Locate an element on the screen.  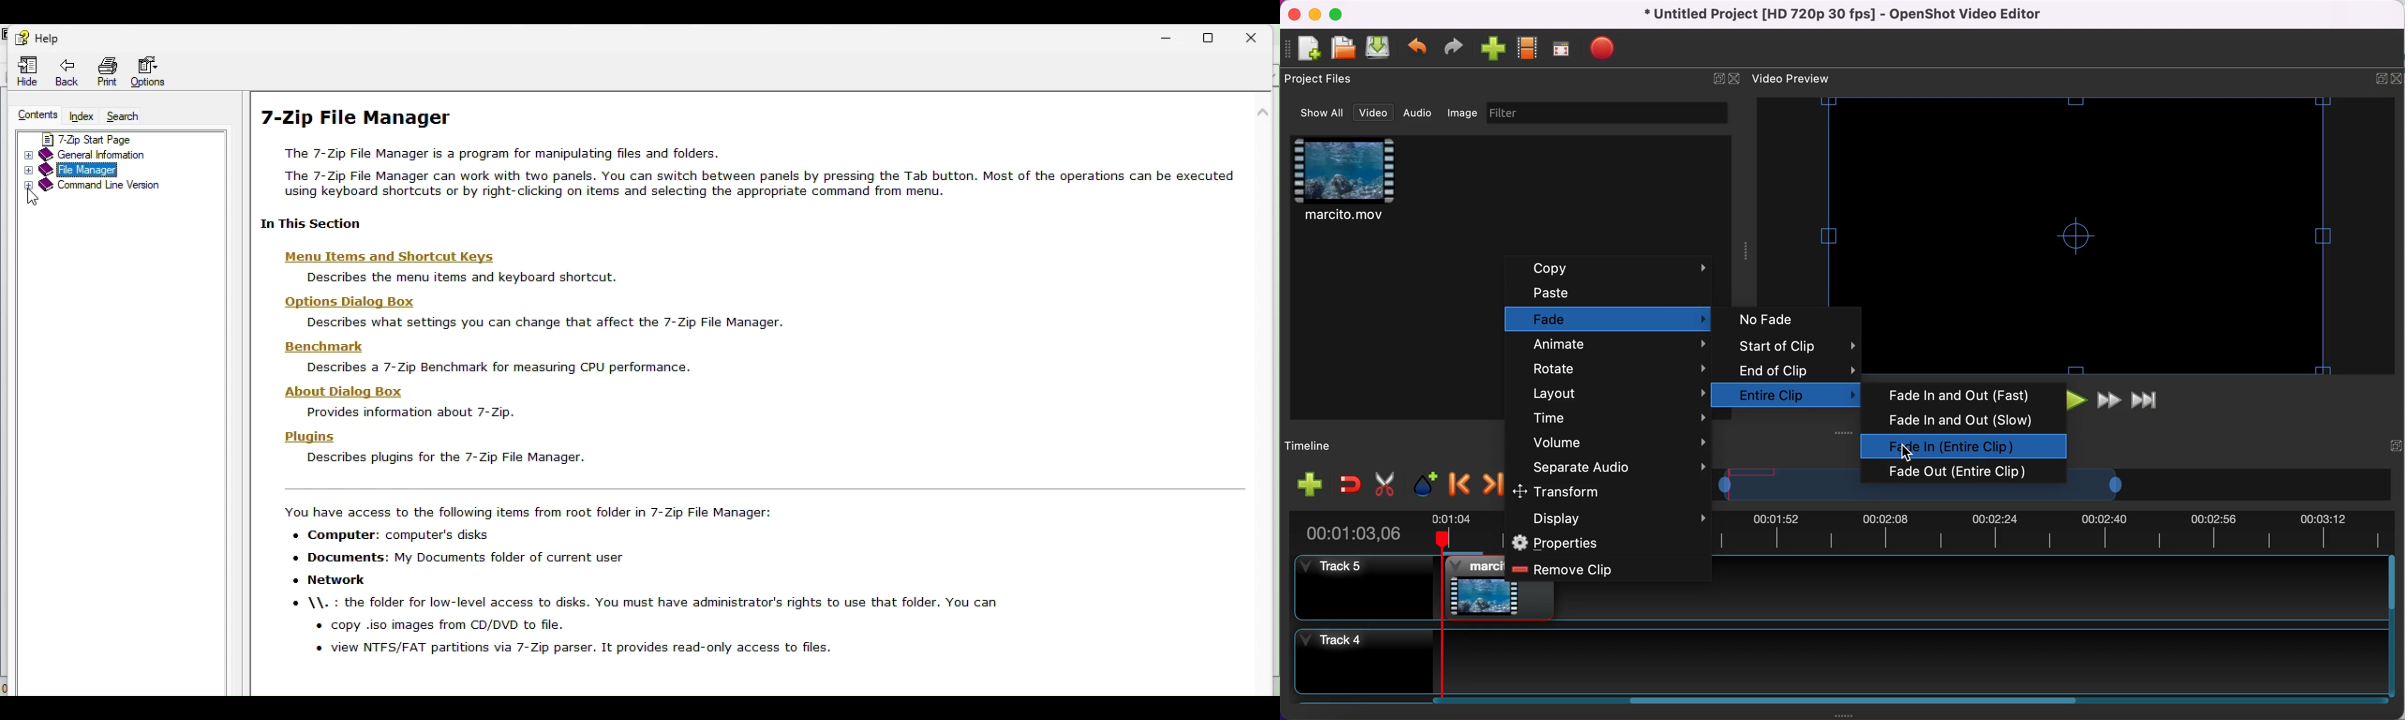
You have access to the following items from root folder in 7-Zip File Manager:
+ Computer: computer's disks
+ Documents: My Documents folder of current user
+ Network
+ \\. : the folder for low-level access to disks. You must have administrator's rights to use that folder. You can
« copy .iso images from CD/DVD to file.
« view NTFS/FAT partitions via 7-Zip parser. It provides read-only access to files. is located at coordinates (689, 587).